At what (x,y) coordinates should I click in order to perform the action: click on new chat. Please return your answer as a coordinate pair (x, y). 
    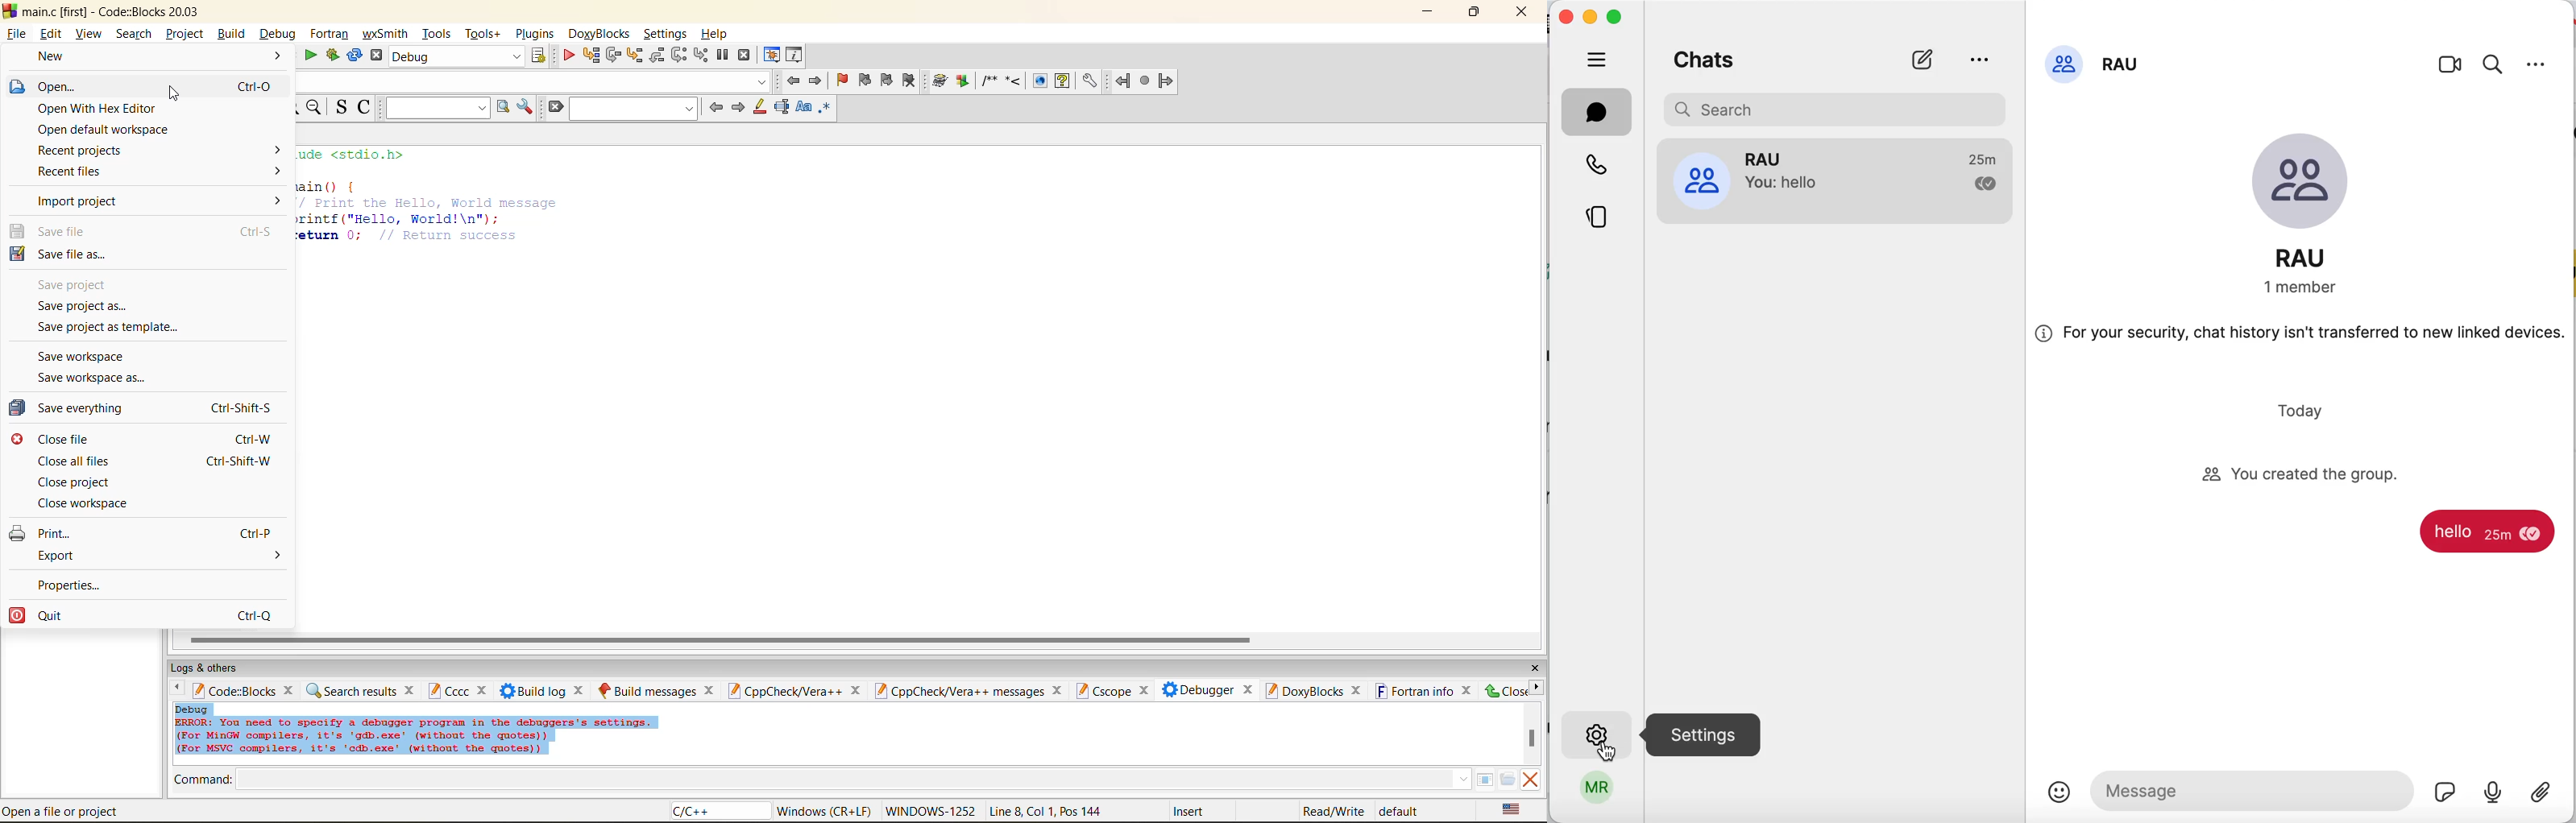
    Looking at the image, I should click on (1924, 59).